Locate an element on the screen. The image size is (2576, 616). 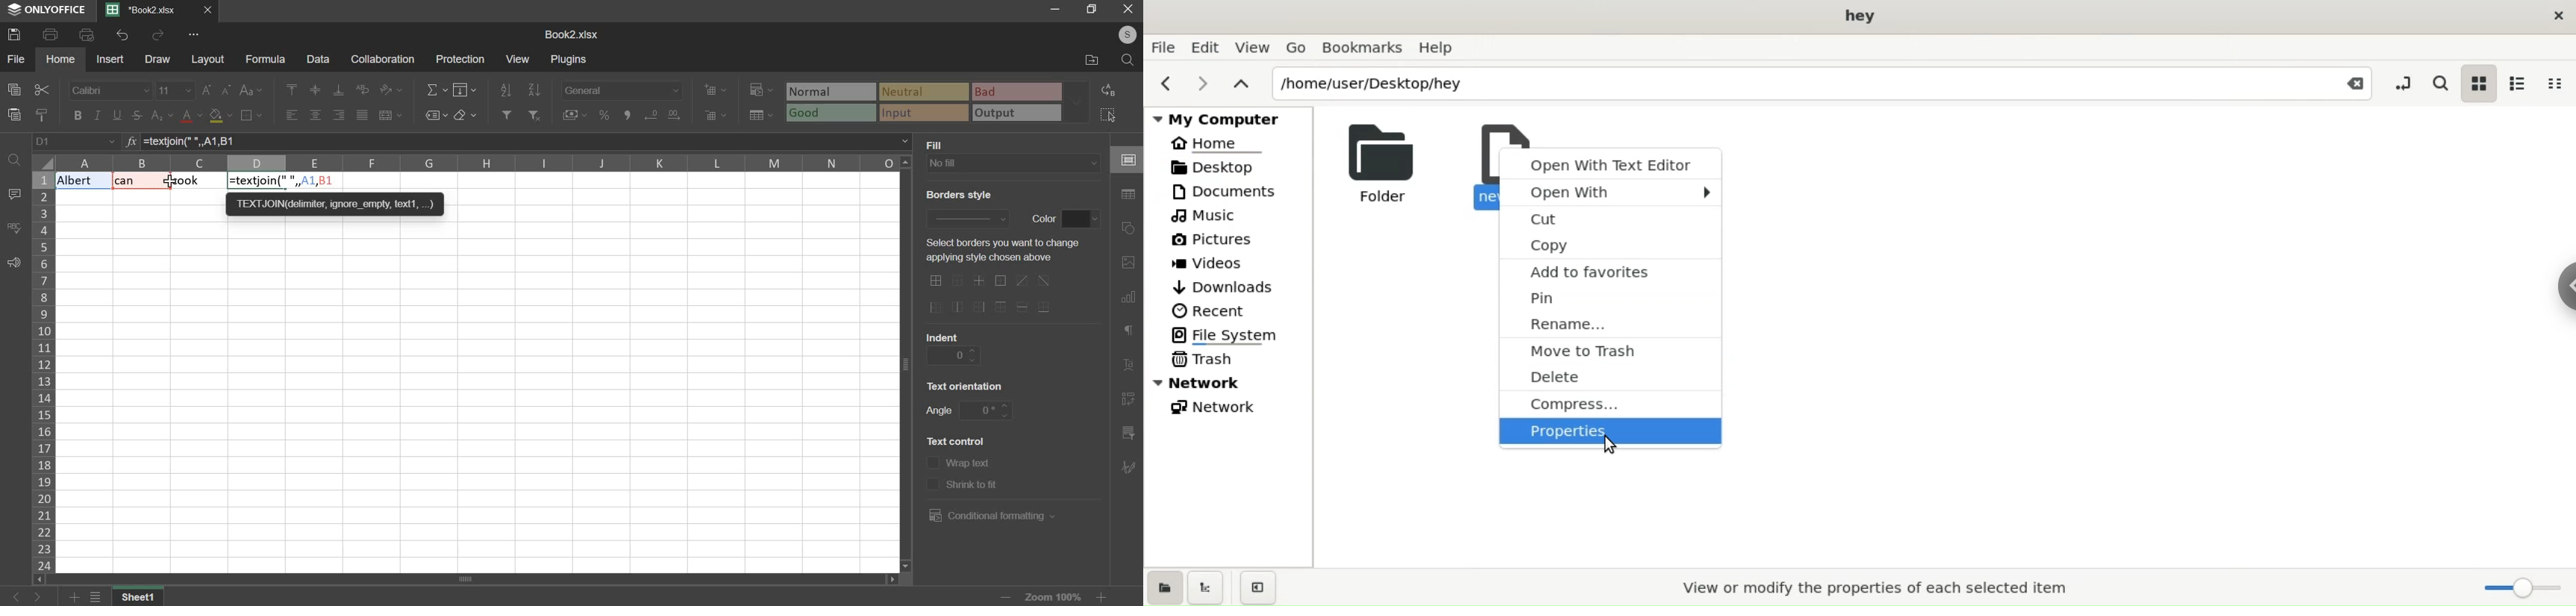
picture or video is located at coordinates (1128, 263).